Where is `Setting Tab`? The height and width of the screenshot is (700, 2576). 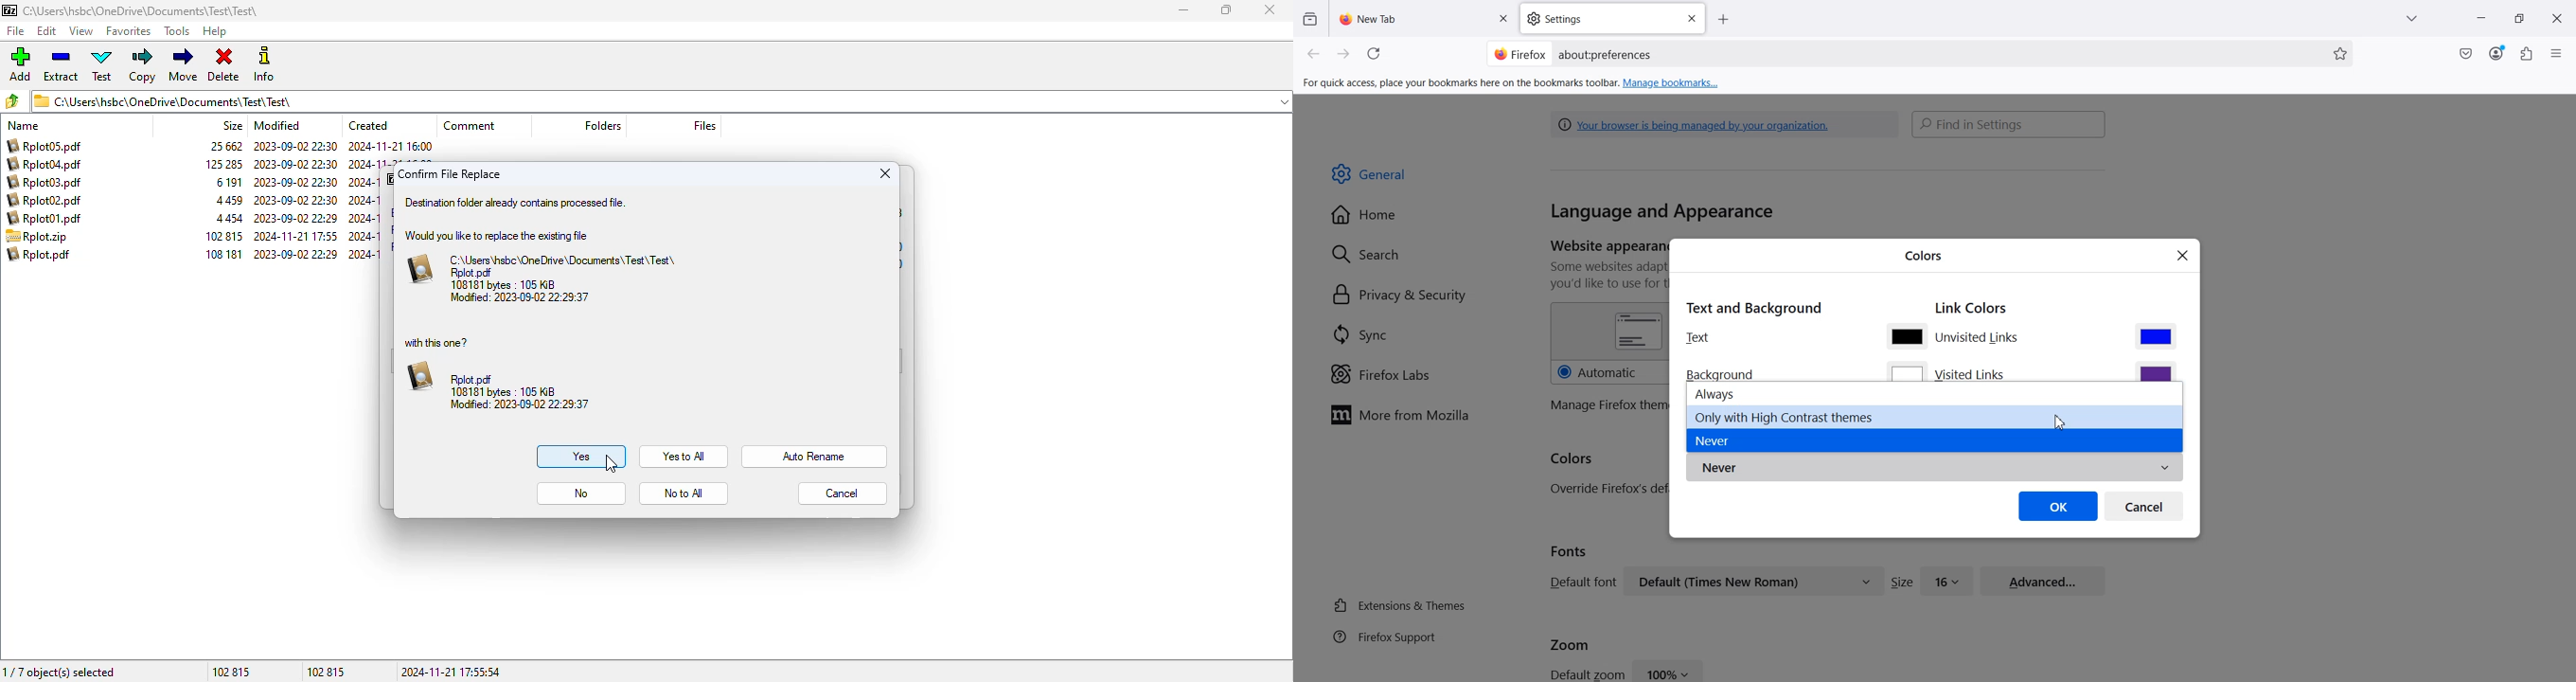
Setting Tab is located at coordinates (1614, 19).